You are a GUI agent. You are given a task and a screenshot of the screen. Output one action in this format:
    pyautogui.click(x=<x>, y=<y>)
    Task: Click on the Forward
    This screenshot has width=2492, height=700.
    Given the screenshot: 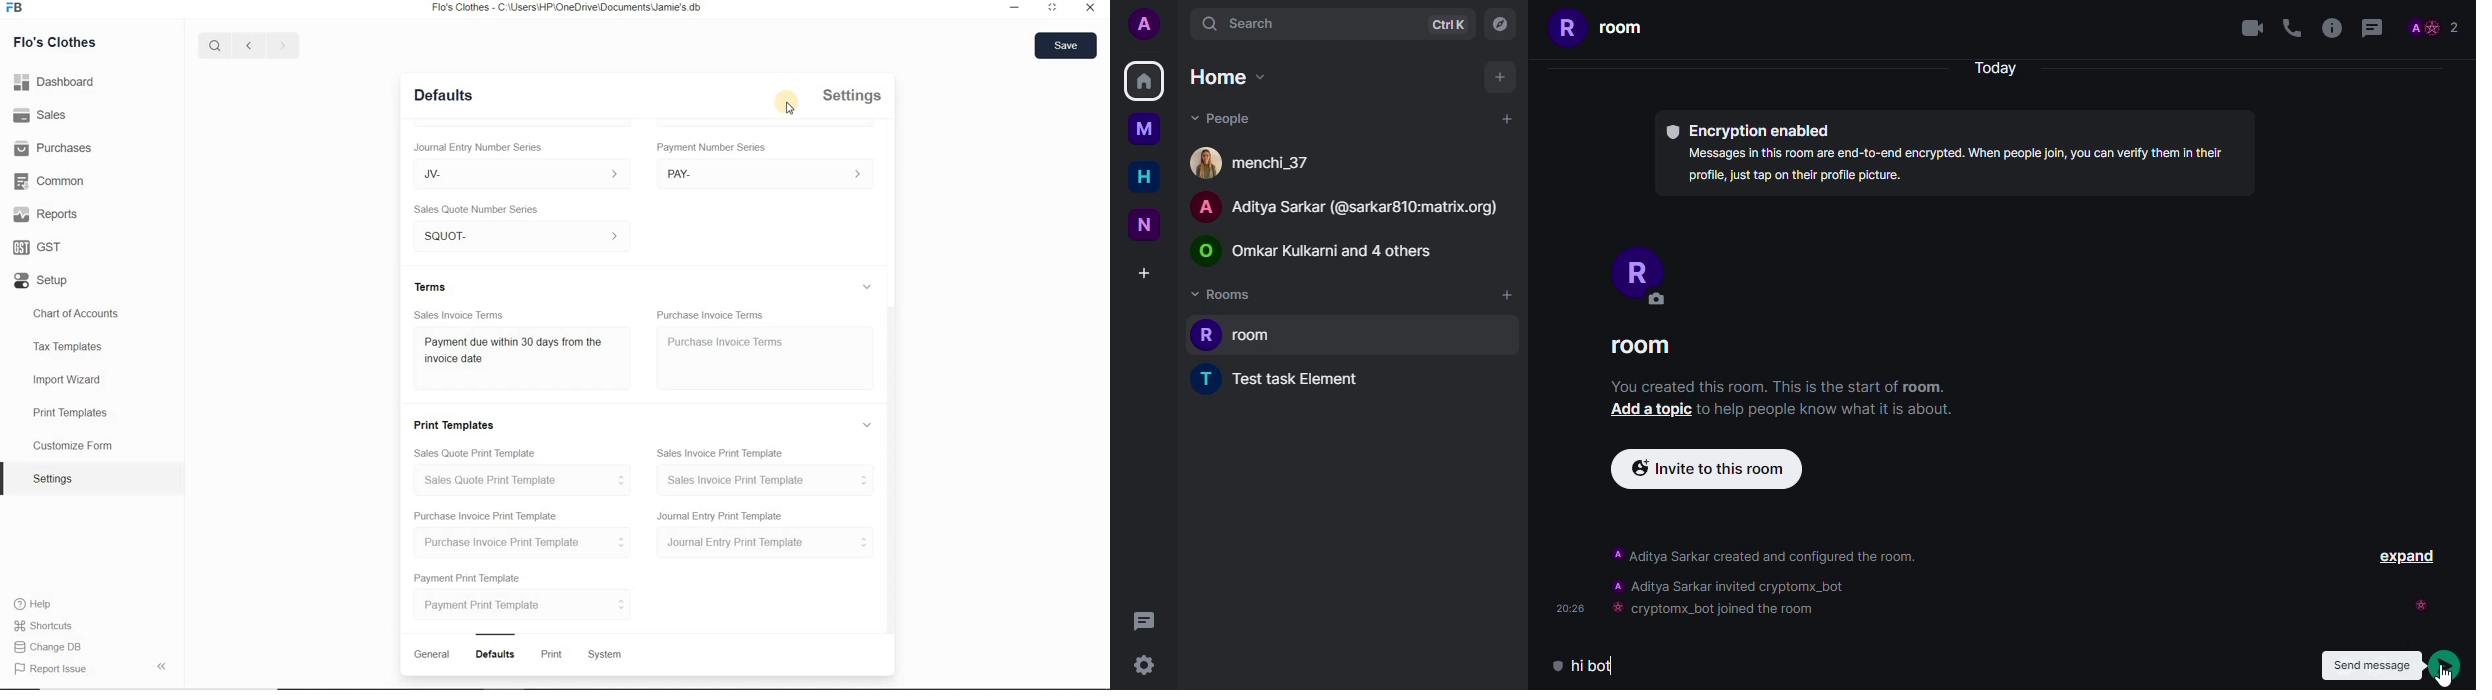 What is the action you would take?
    pyautogui.click(x=282, y=44)
    